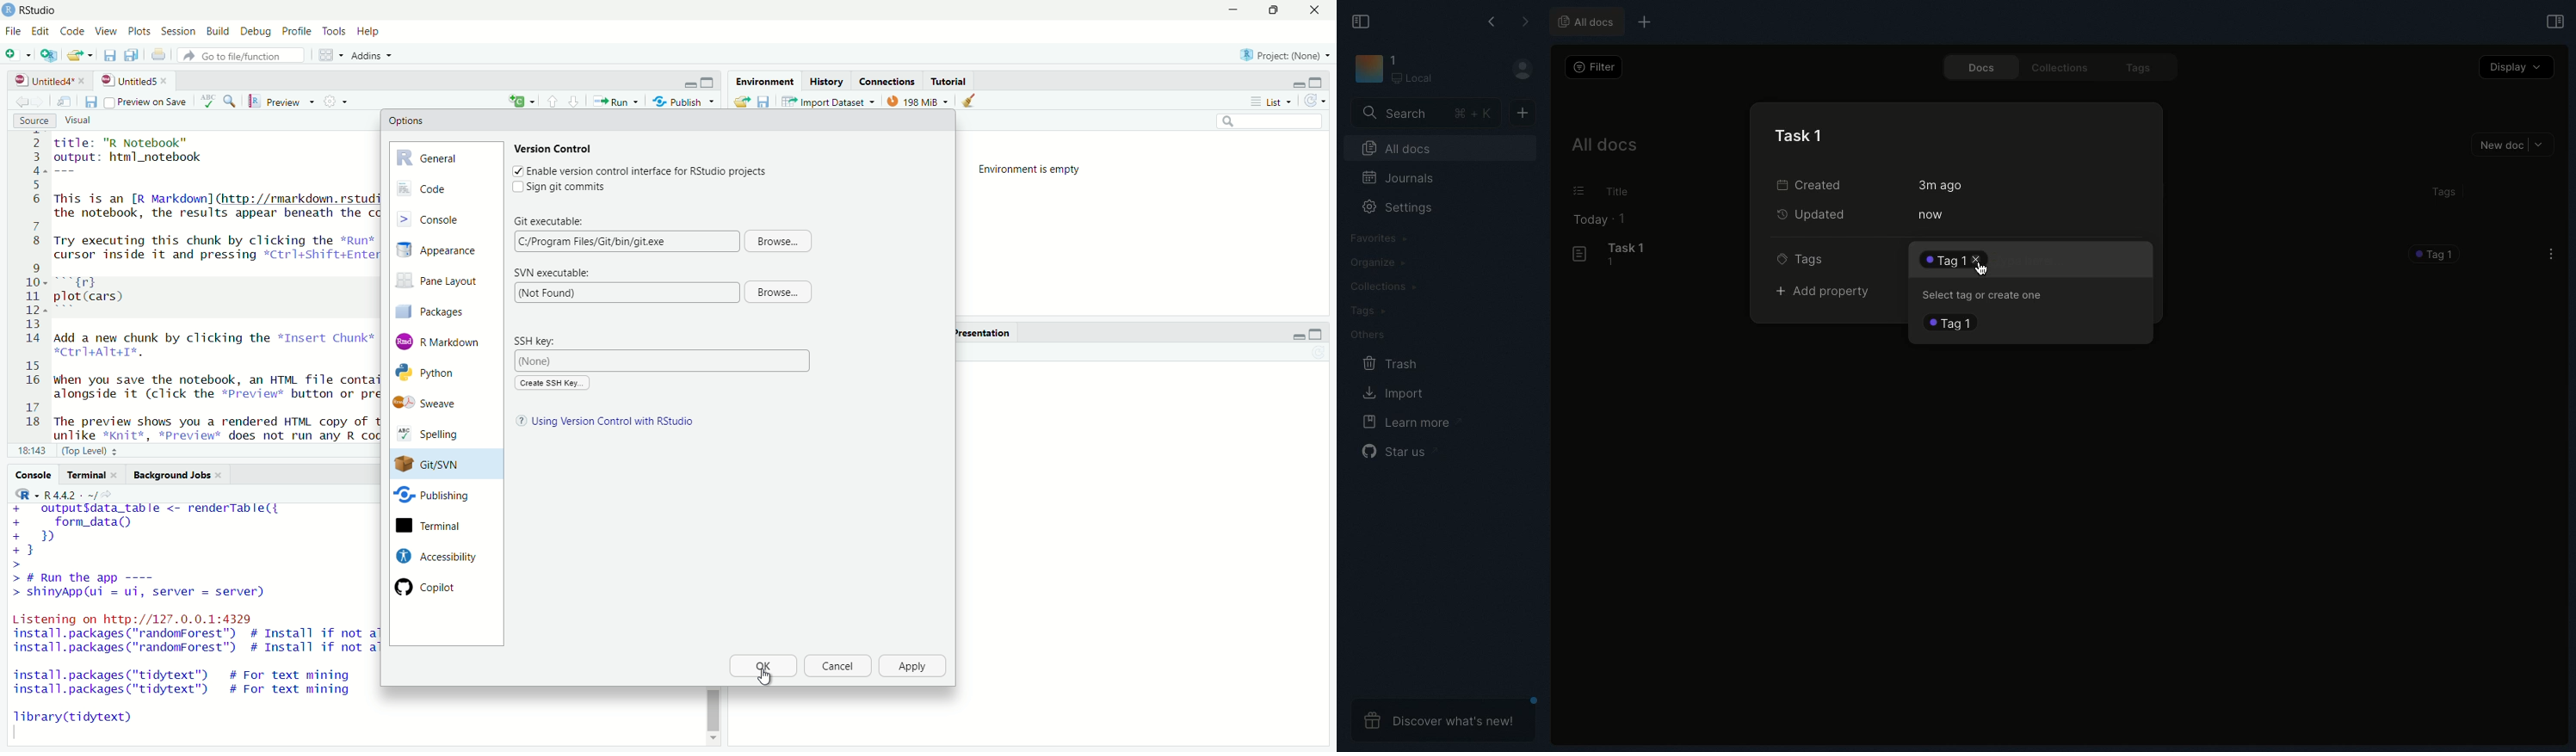 Image resolution: width=2576 pixels, height=756 pixels. I want to click on Run, so click(615, 101).